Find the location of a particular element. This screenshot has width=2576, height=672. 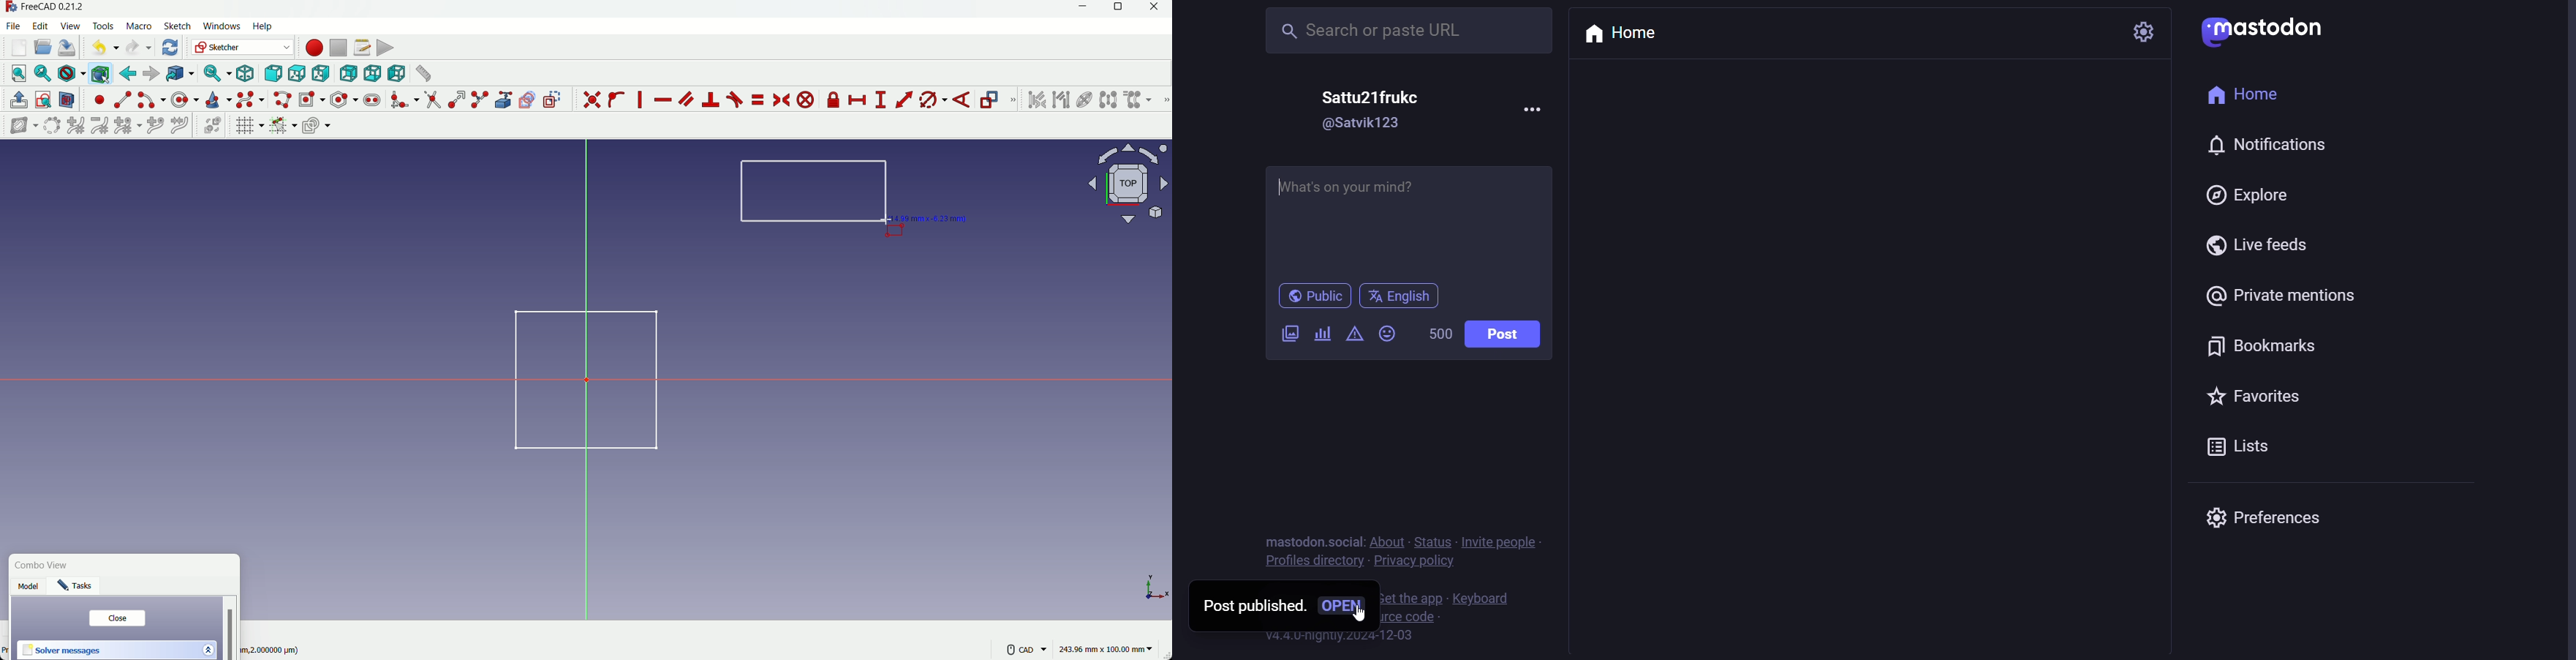

toggle driving/ reference constraint is located at coordinates (992, 101).